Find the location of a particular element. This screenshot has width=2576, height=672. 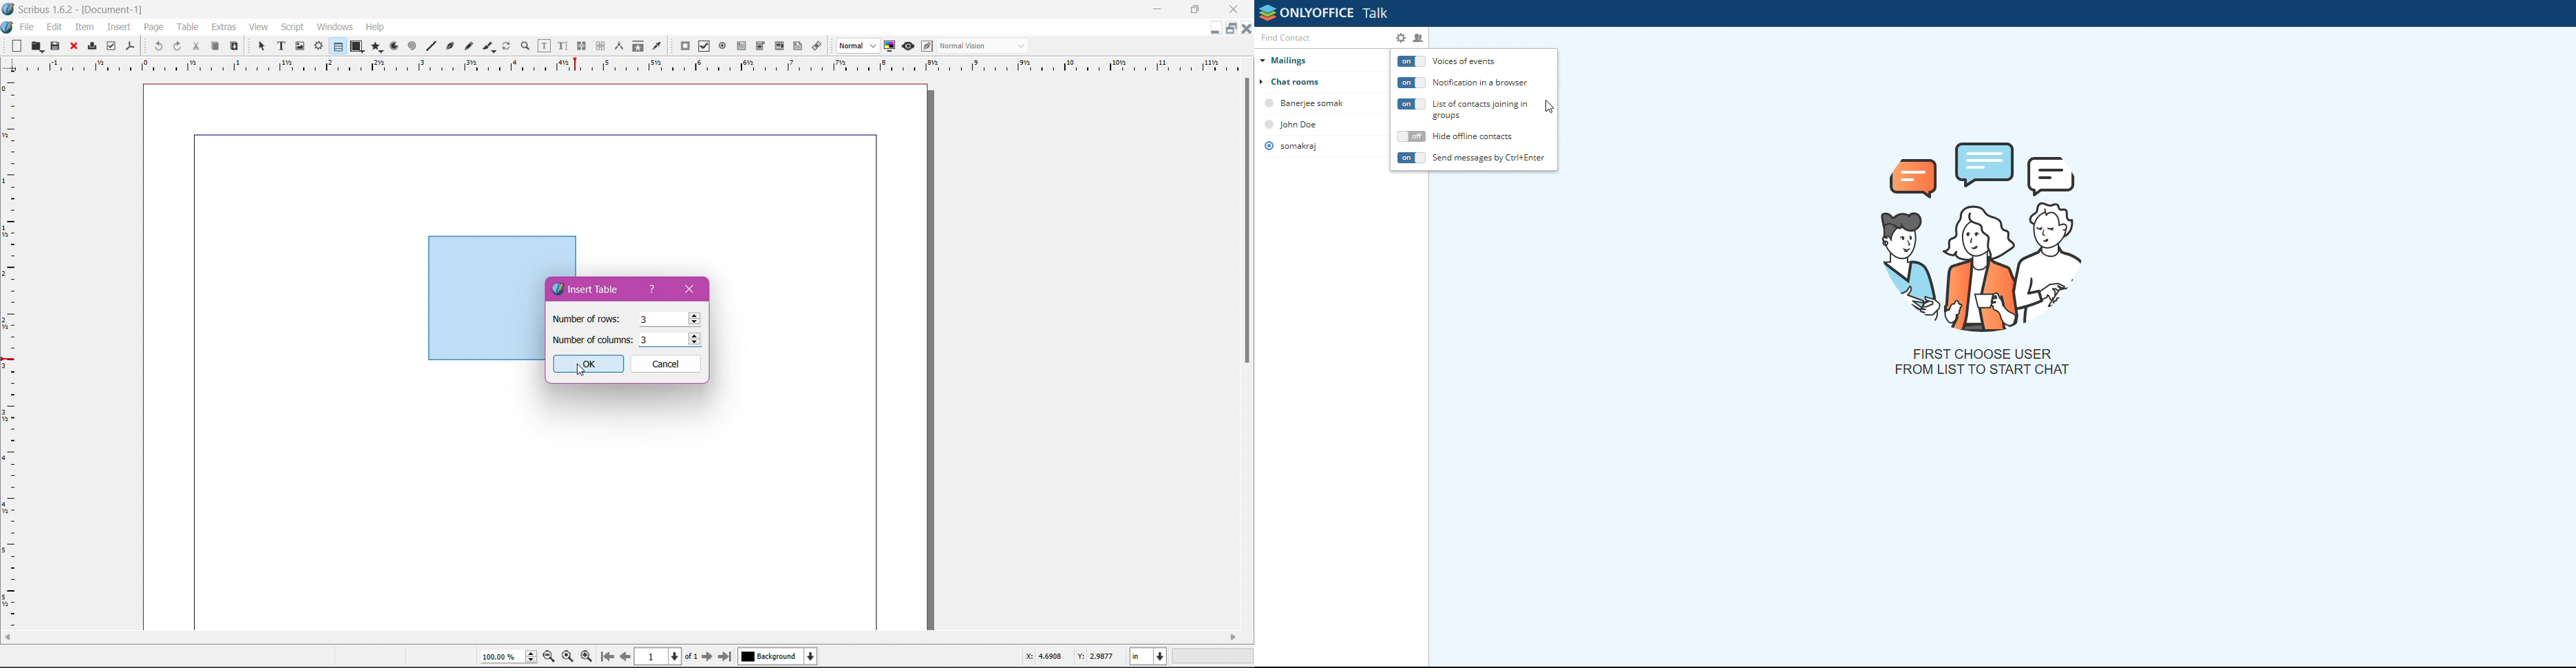

SCROLL BAR is located at coordinates (622, 639).